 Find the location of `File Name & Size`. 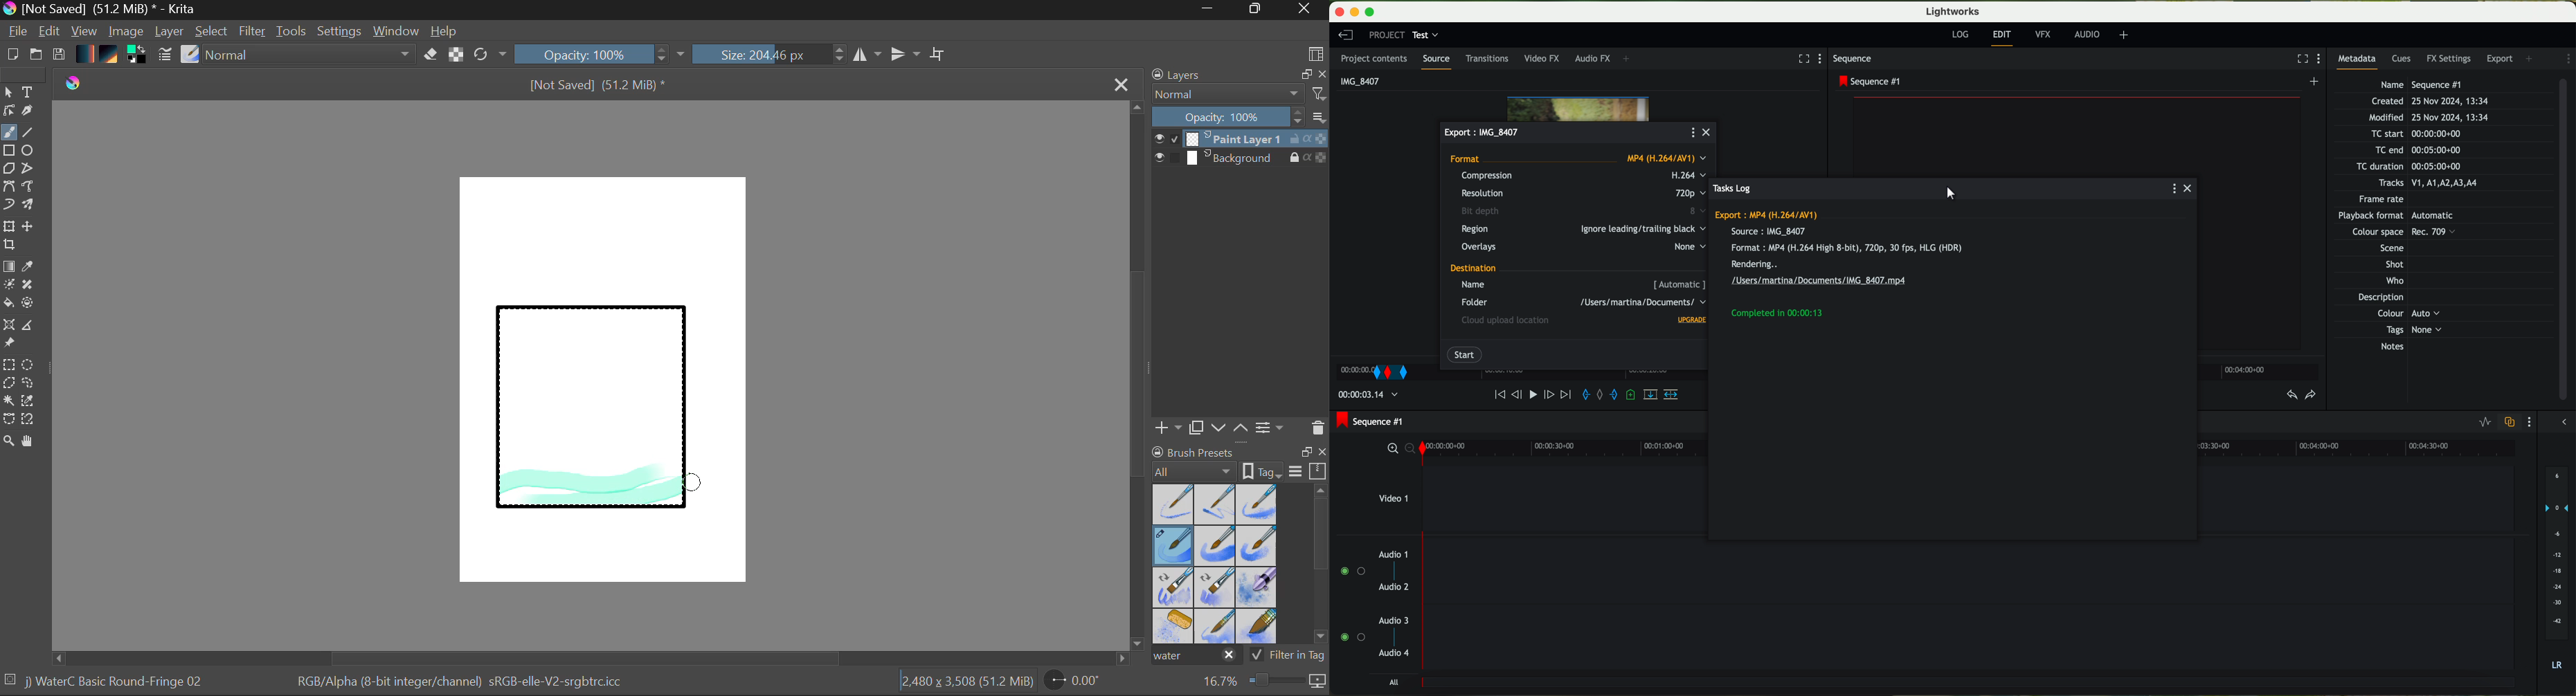

File Name & Size is located at coordinates (598, 86).